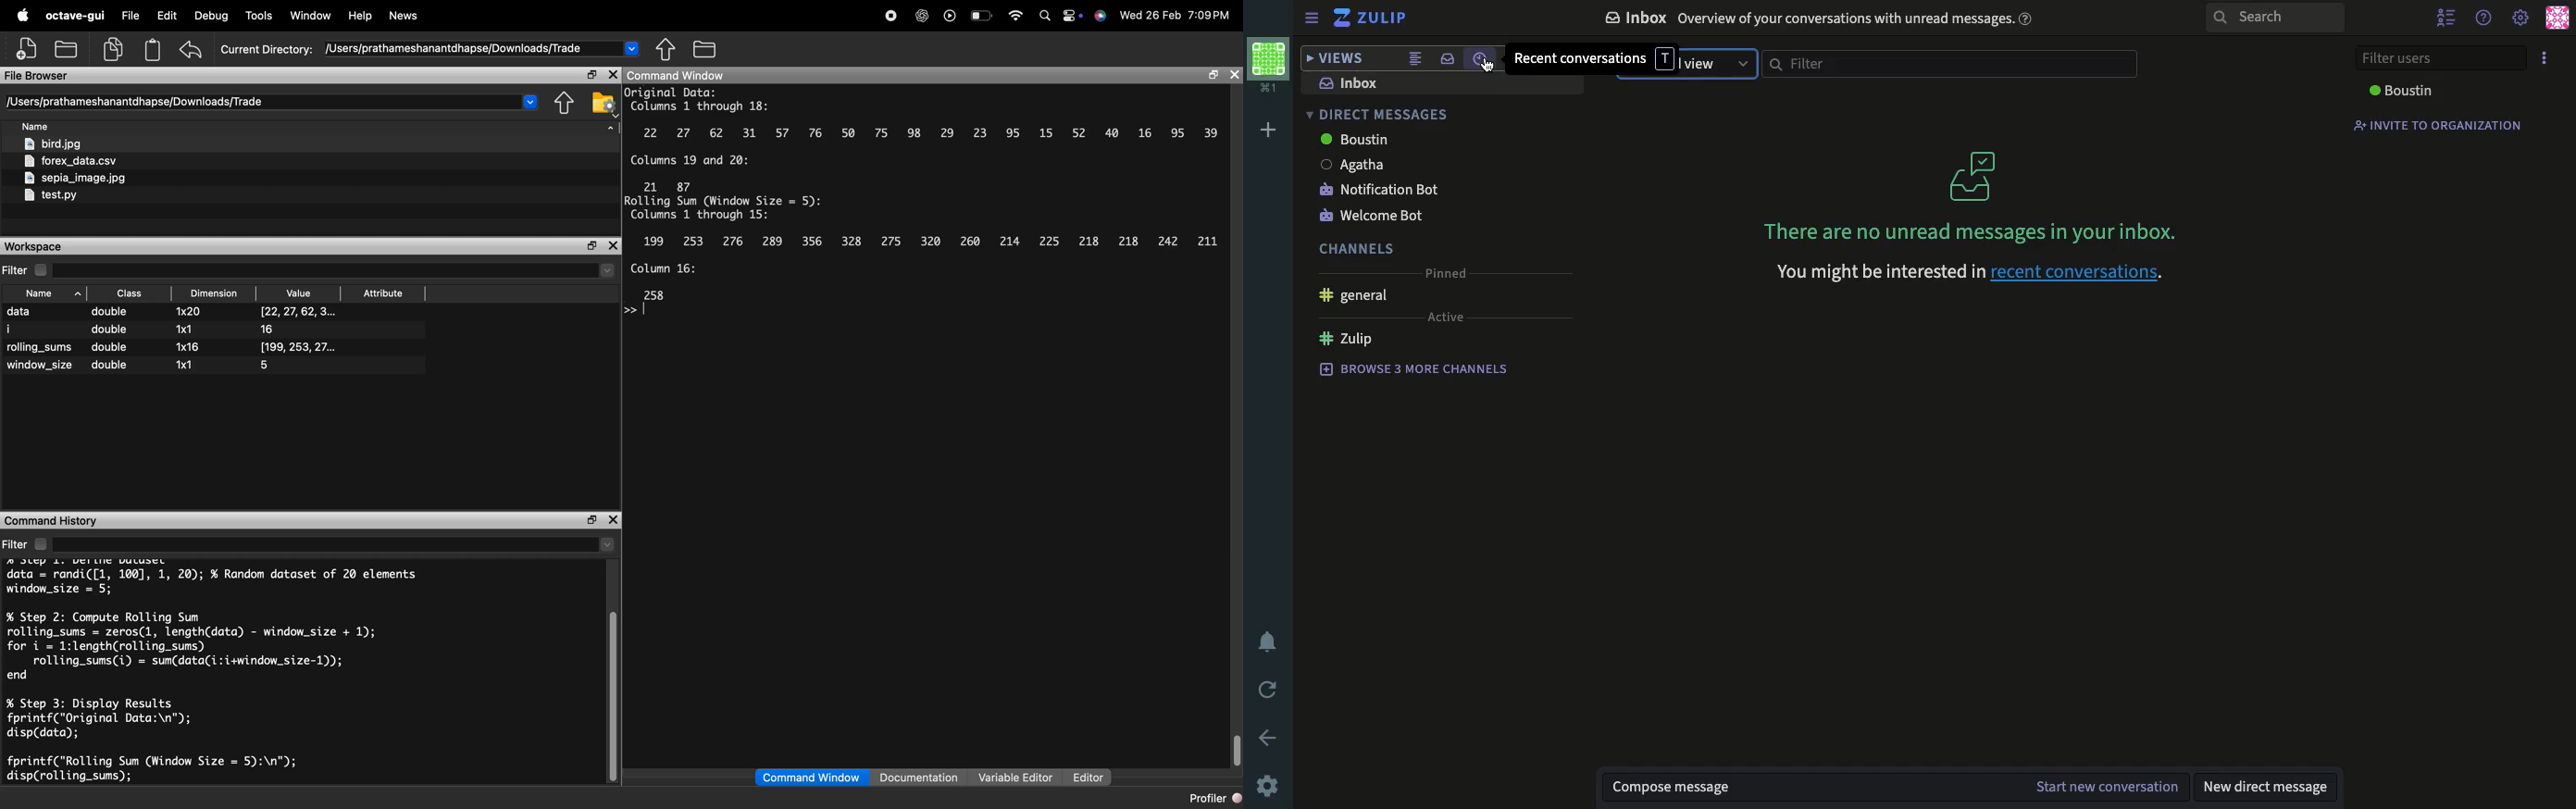 The height and width of the screenshot is (812, 2576). Describe the element at coordinates (1413, 367) in the screenshot. I see `browse 3 more channels` at that location.